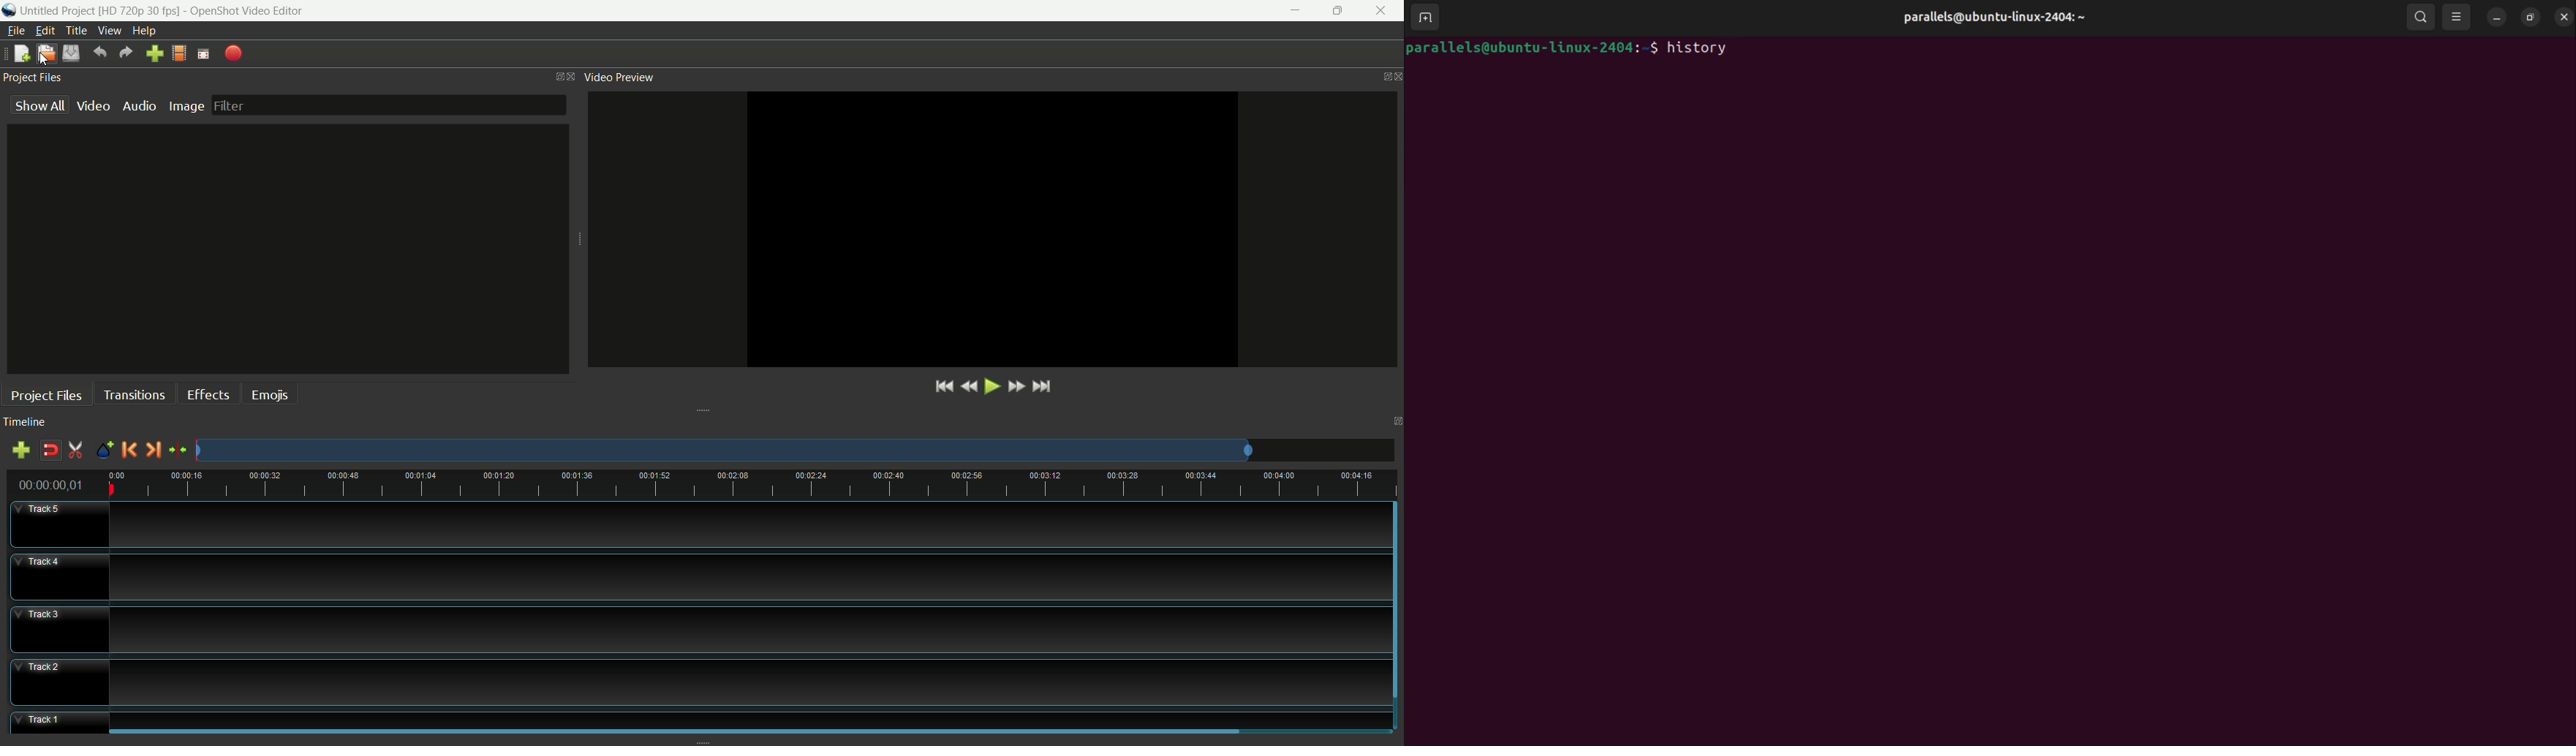  What do you see at coordinates (48, 448) in the screenshot?
I see `disable snapping` at bounding box center [48, 448].